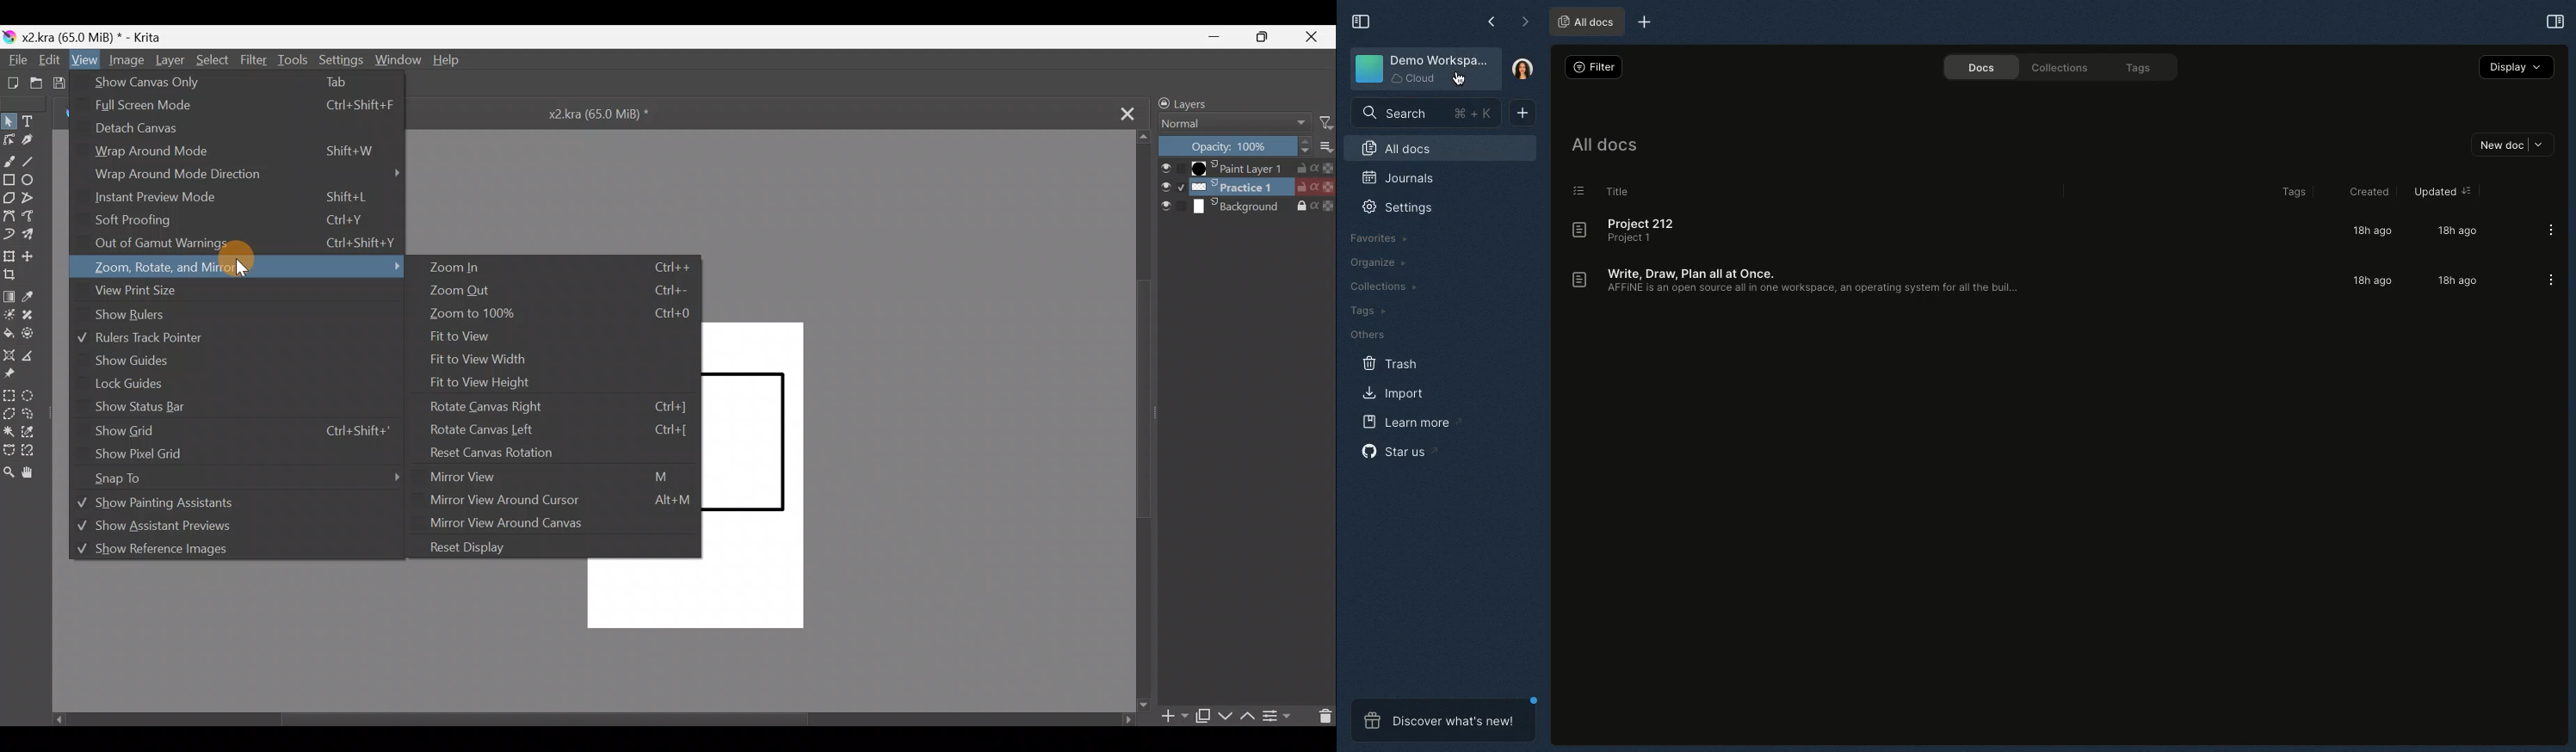 The image size is (2576, 756). I want to click on Bezier curve tool, so click(9, 214).